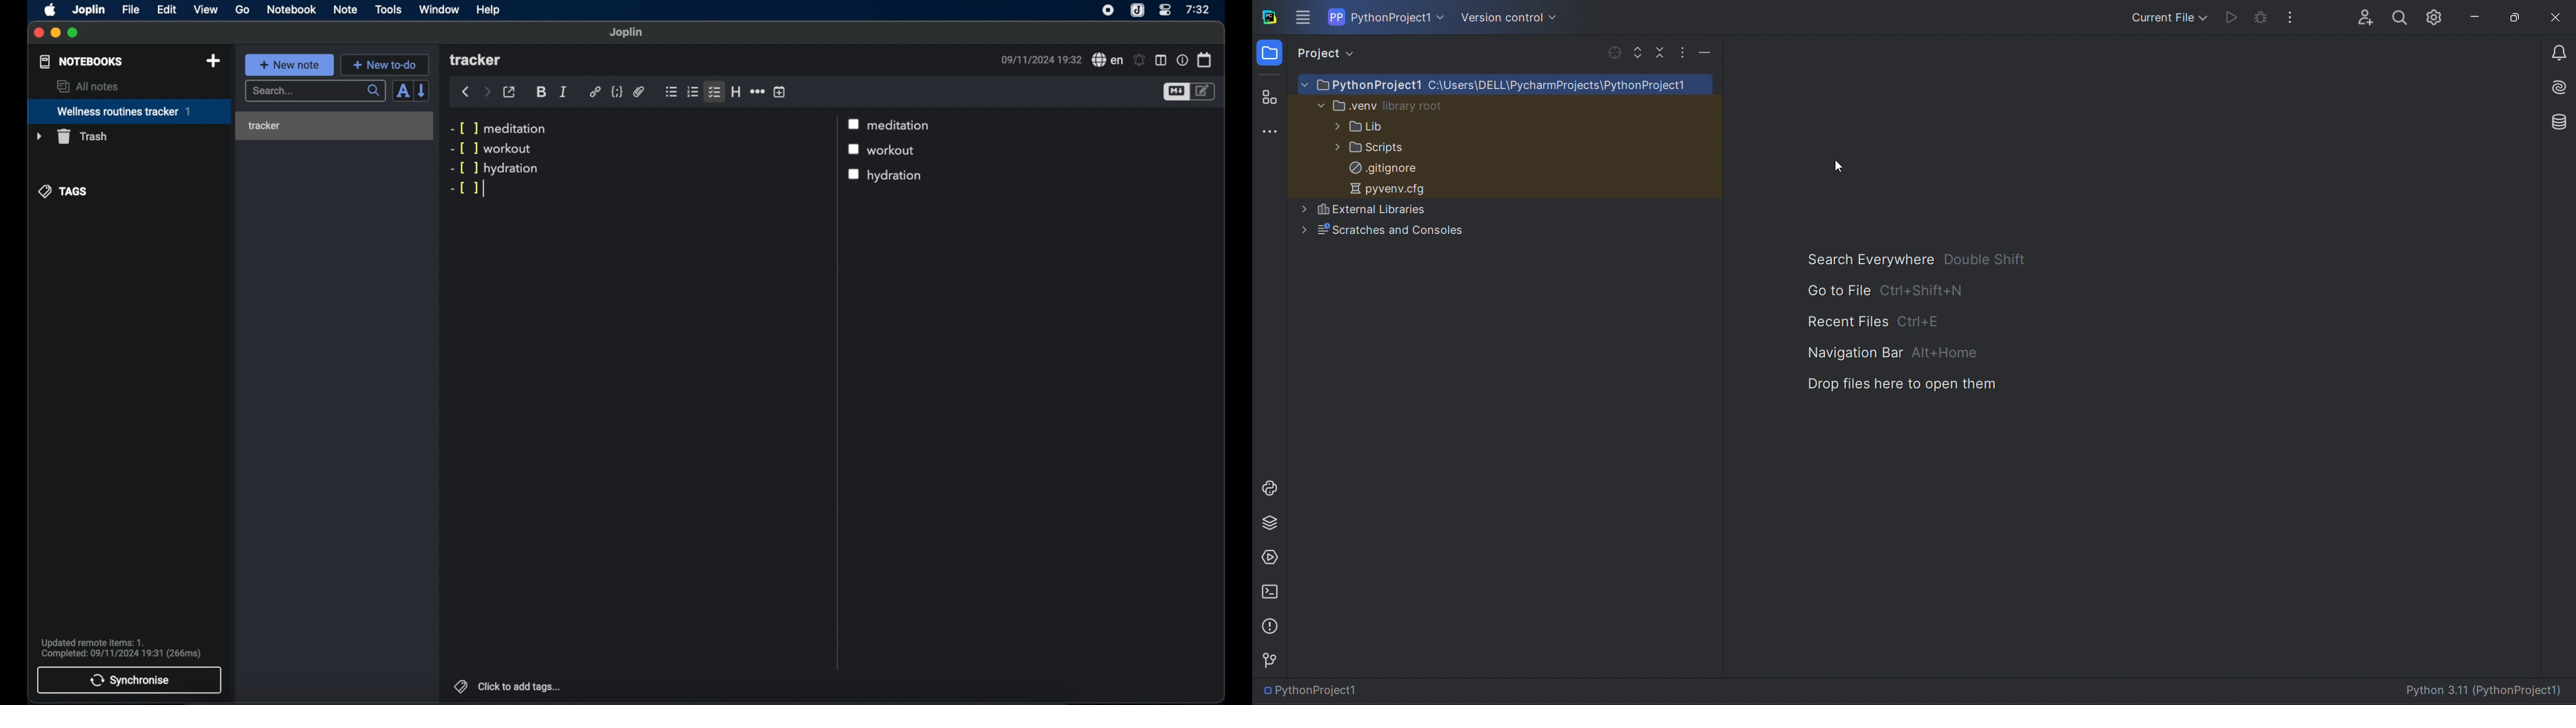  What do you see at coordinates (491, 149) in the screenshot?
I see `-[ ] workout` at bounding box center [491, 149].